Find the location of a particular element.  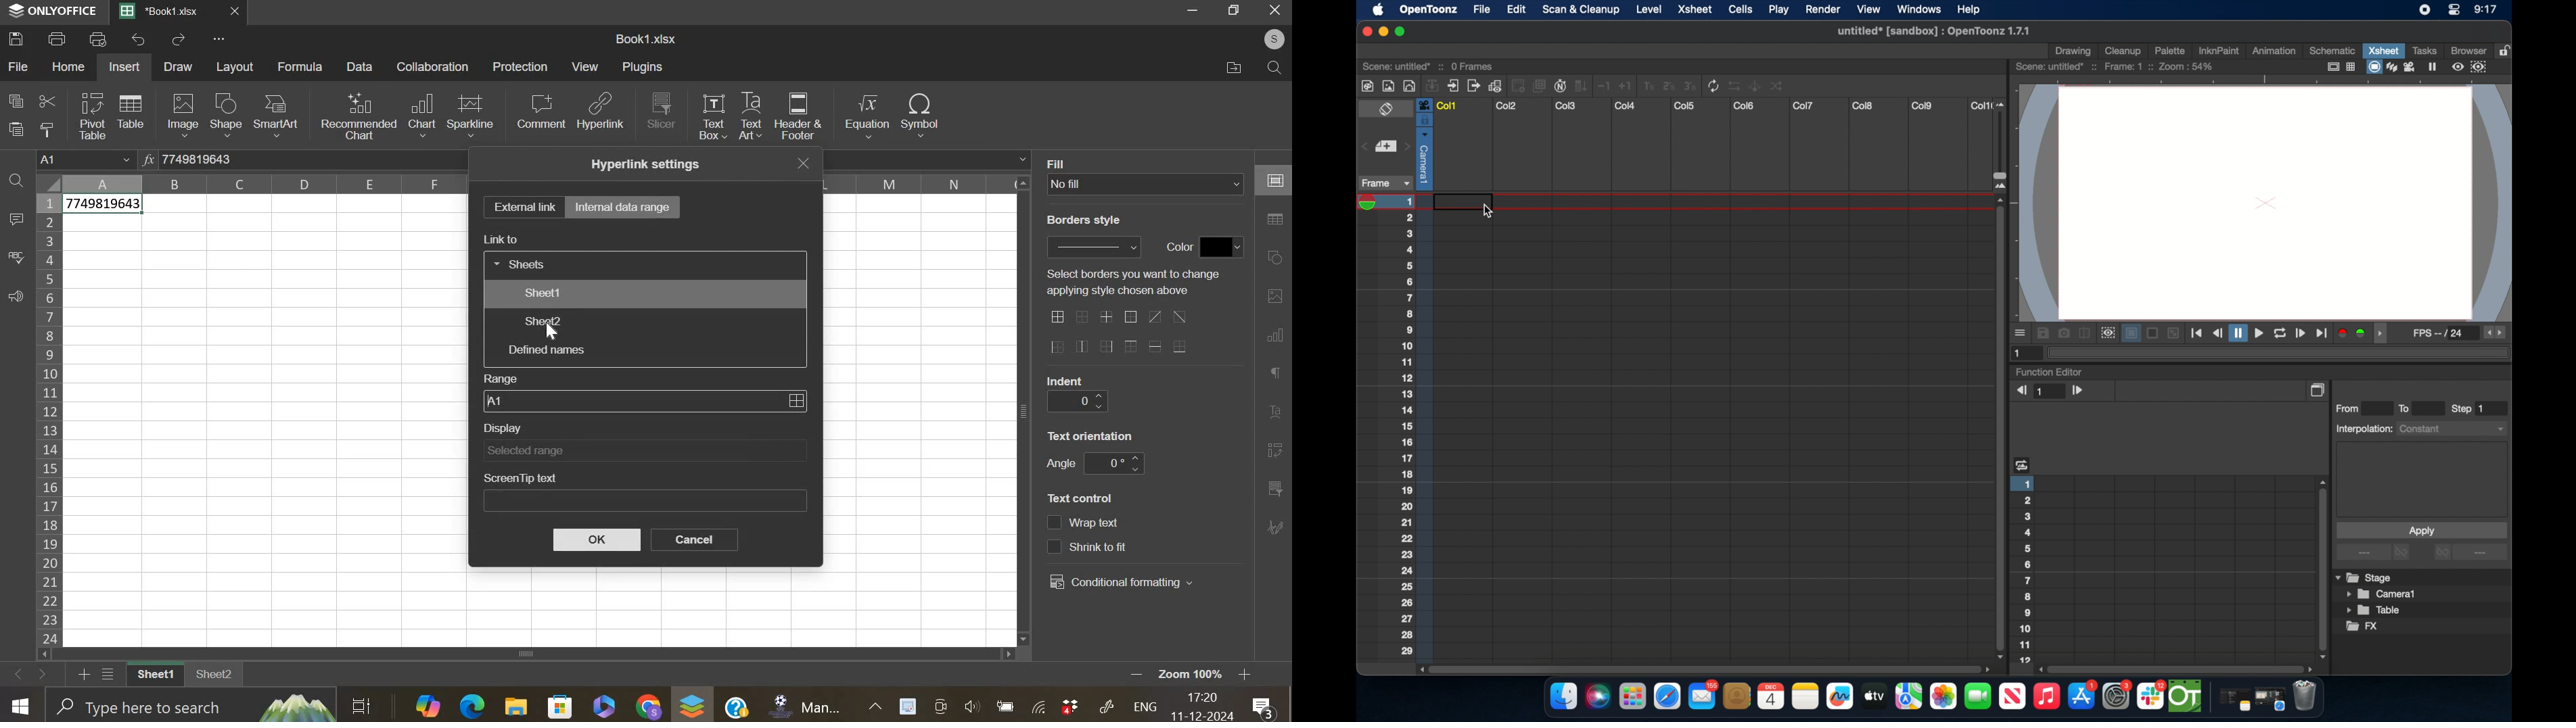

display is located at coordinates (644, 450).